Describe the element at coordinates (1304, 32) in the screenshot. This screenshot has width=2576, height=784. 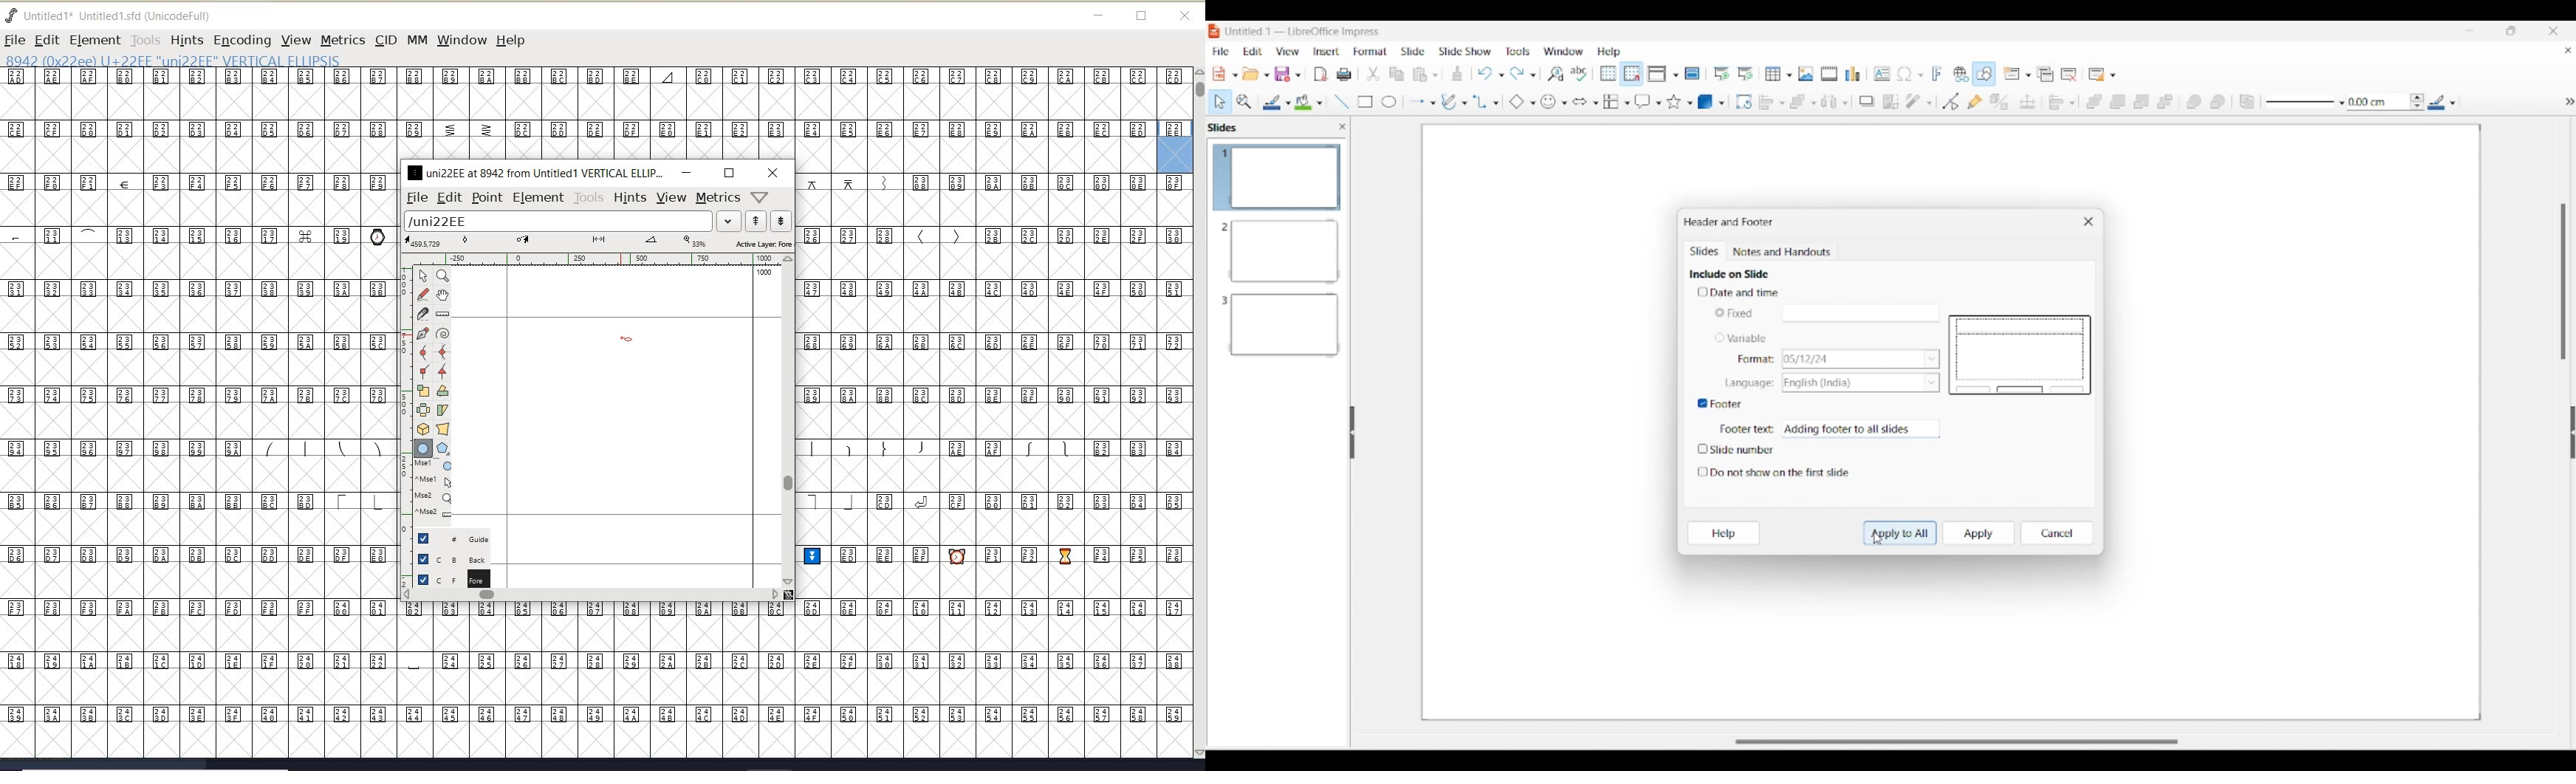
I see `Software and project name` at that location.